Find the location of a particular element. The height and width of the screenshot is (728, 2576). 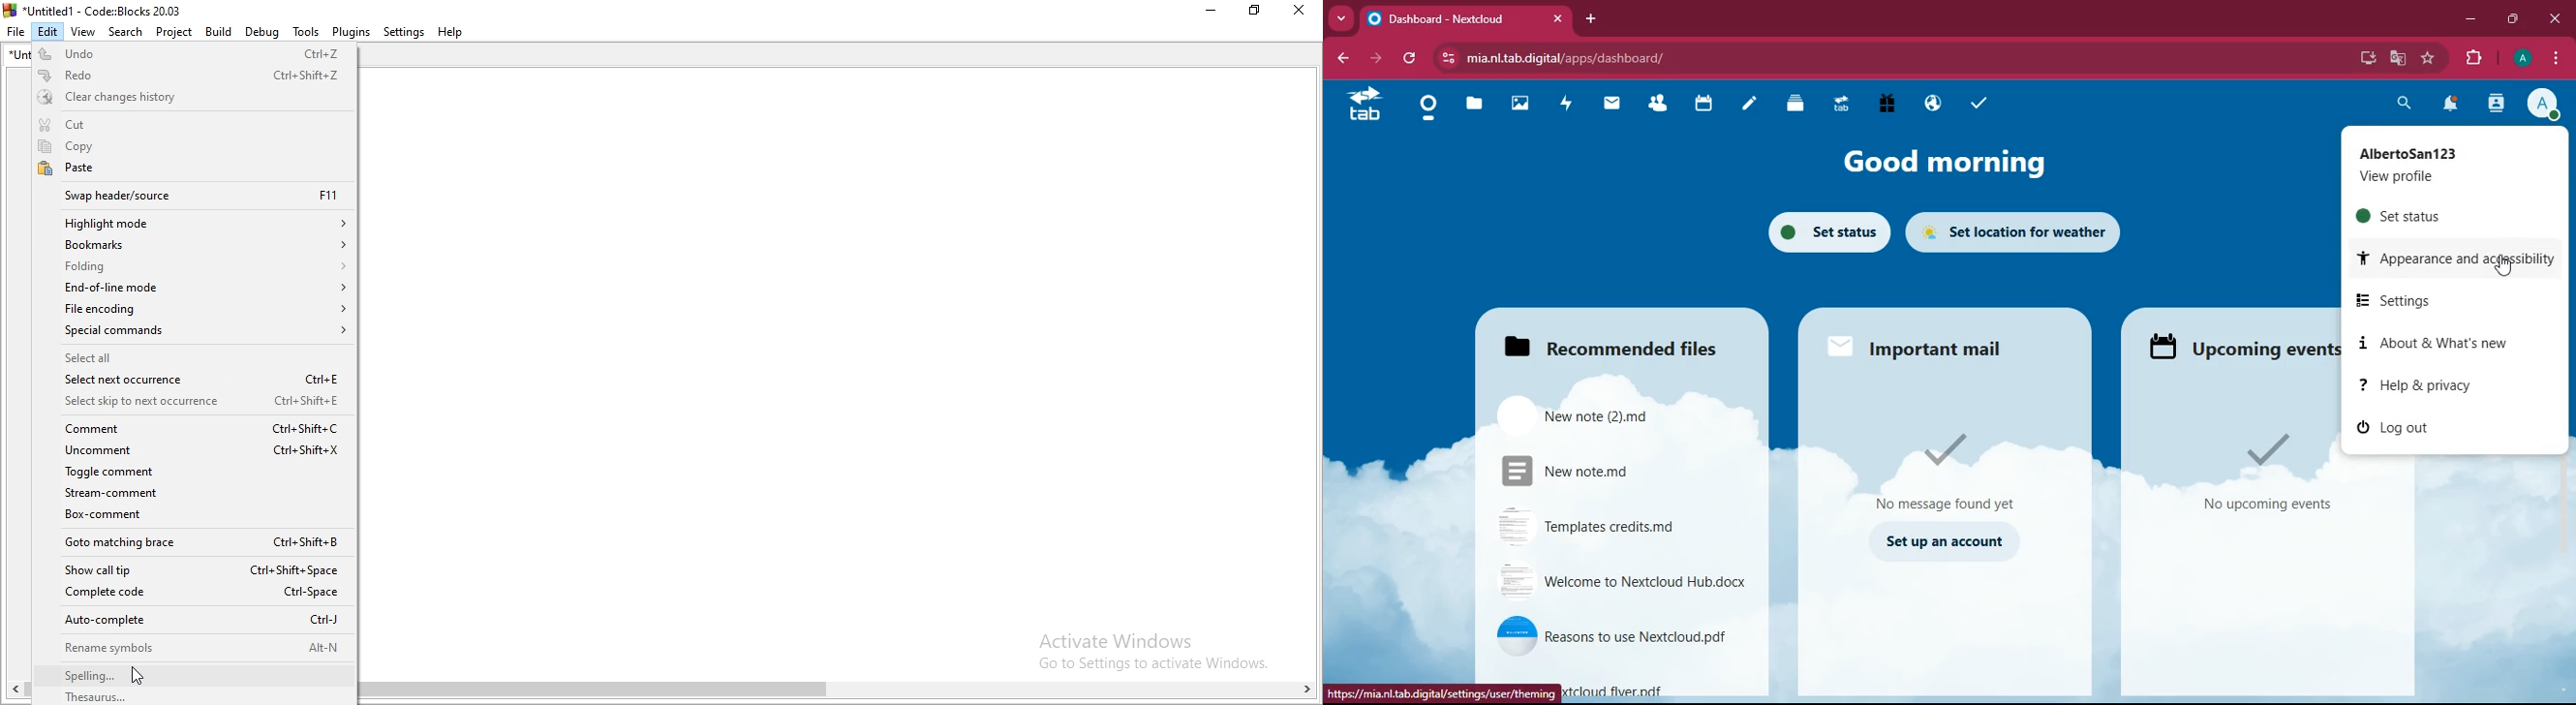

mail is located at coordinates (1610, 105).